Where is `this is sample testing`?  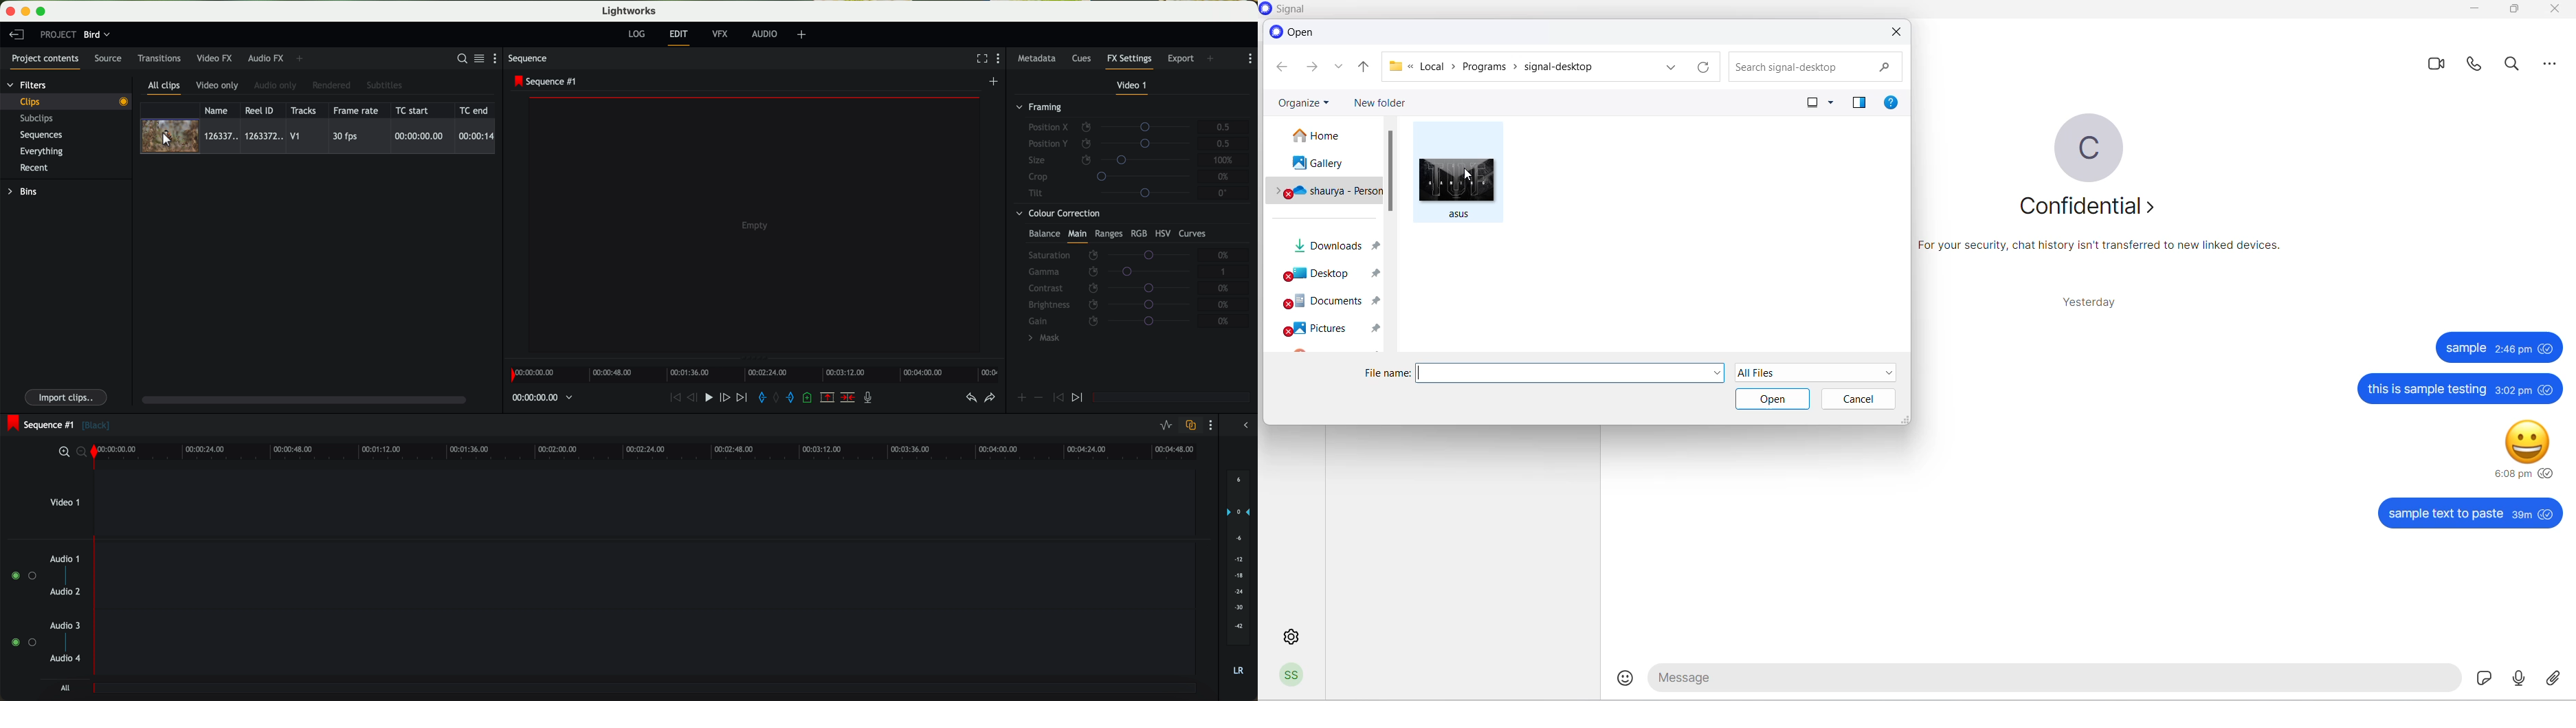
this is sample testing is located at coordinates (2427, 390).